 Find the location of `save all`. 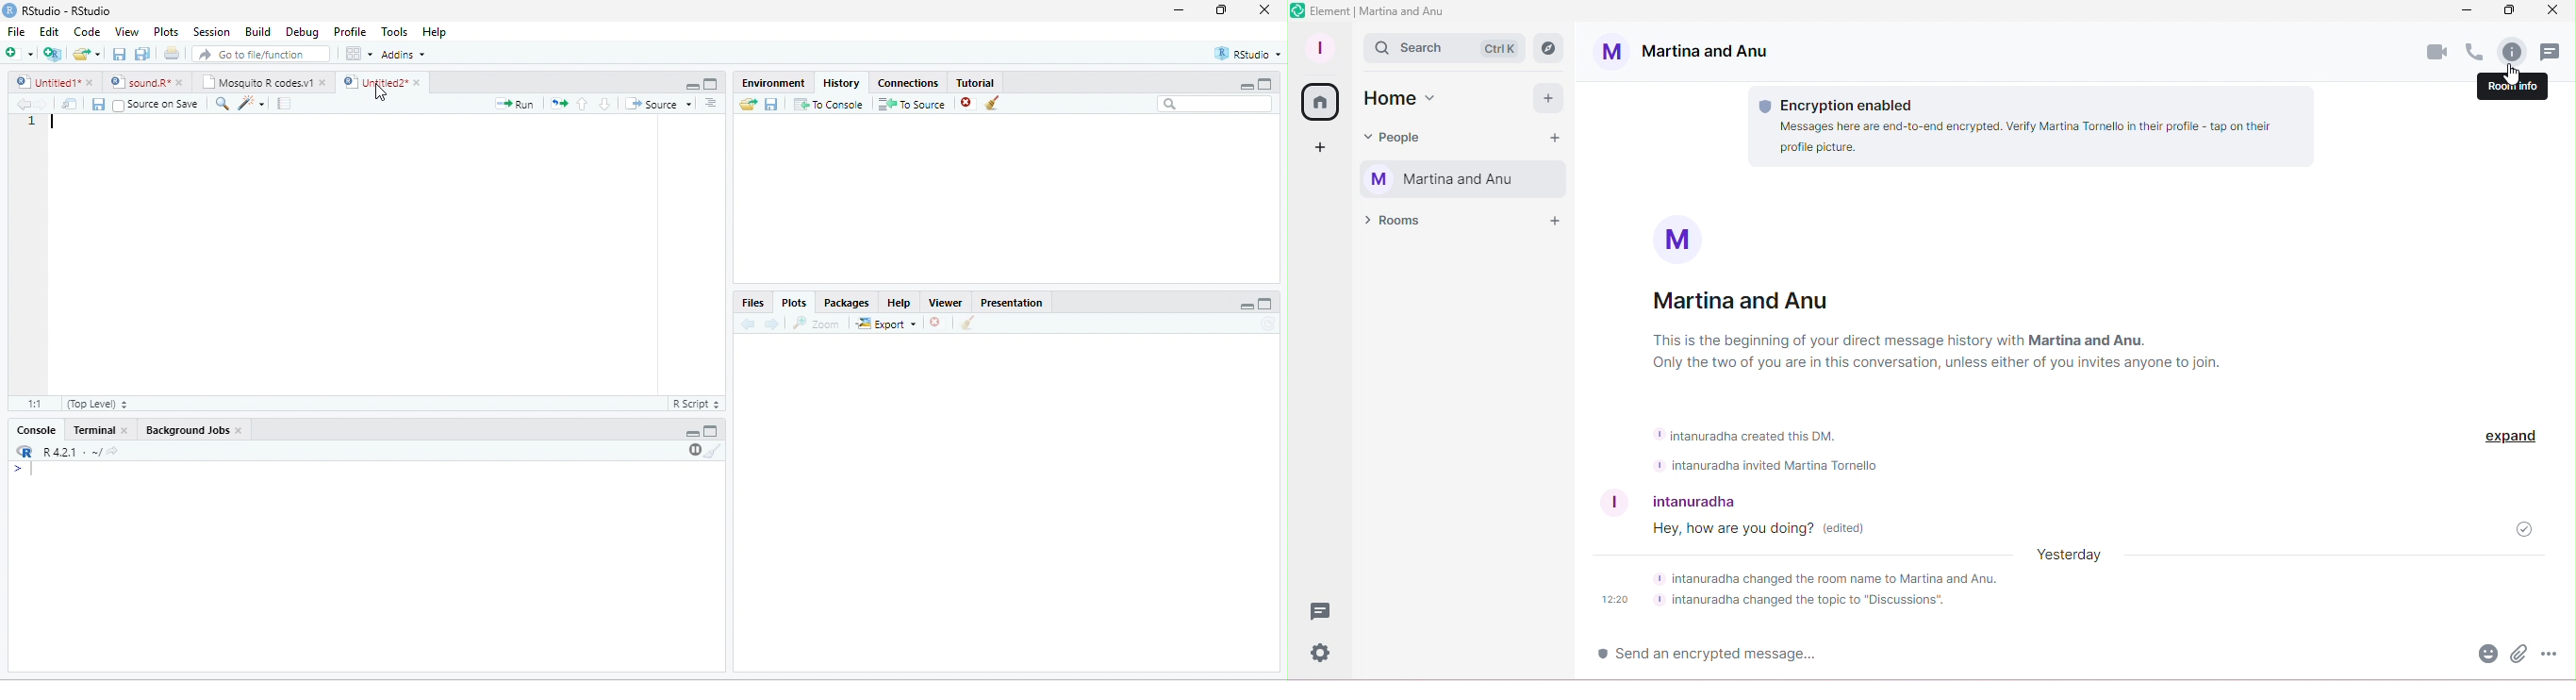

save all is located at coordinates (141, 54).